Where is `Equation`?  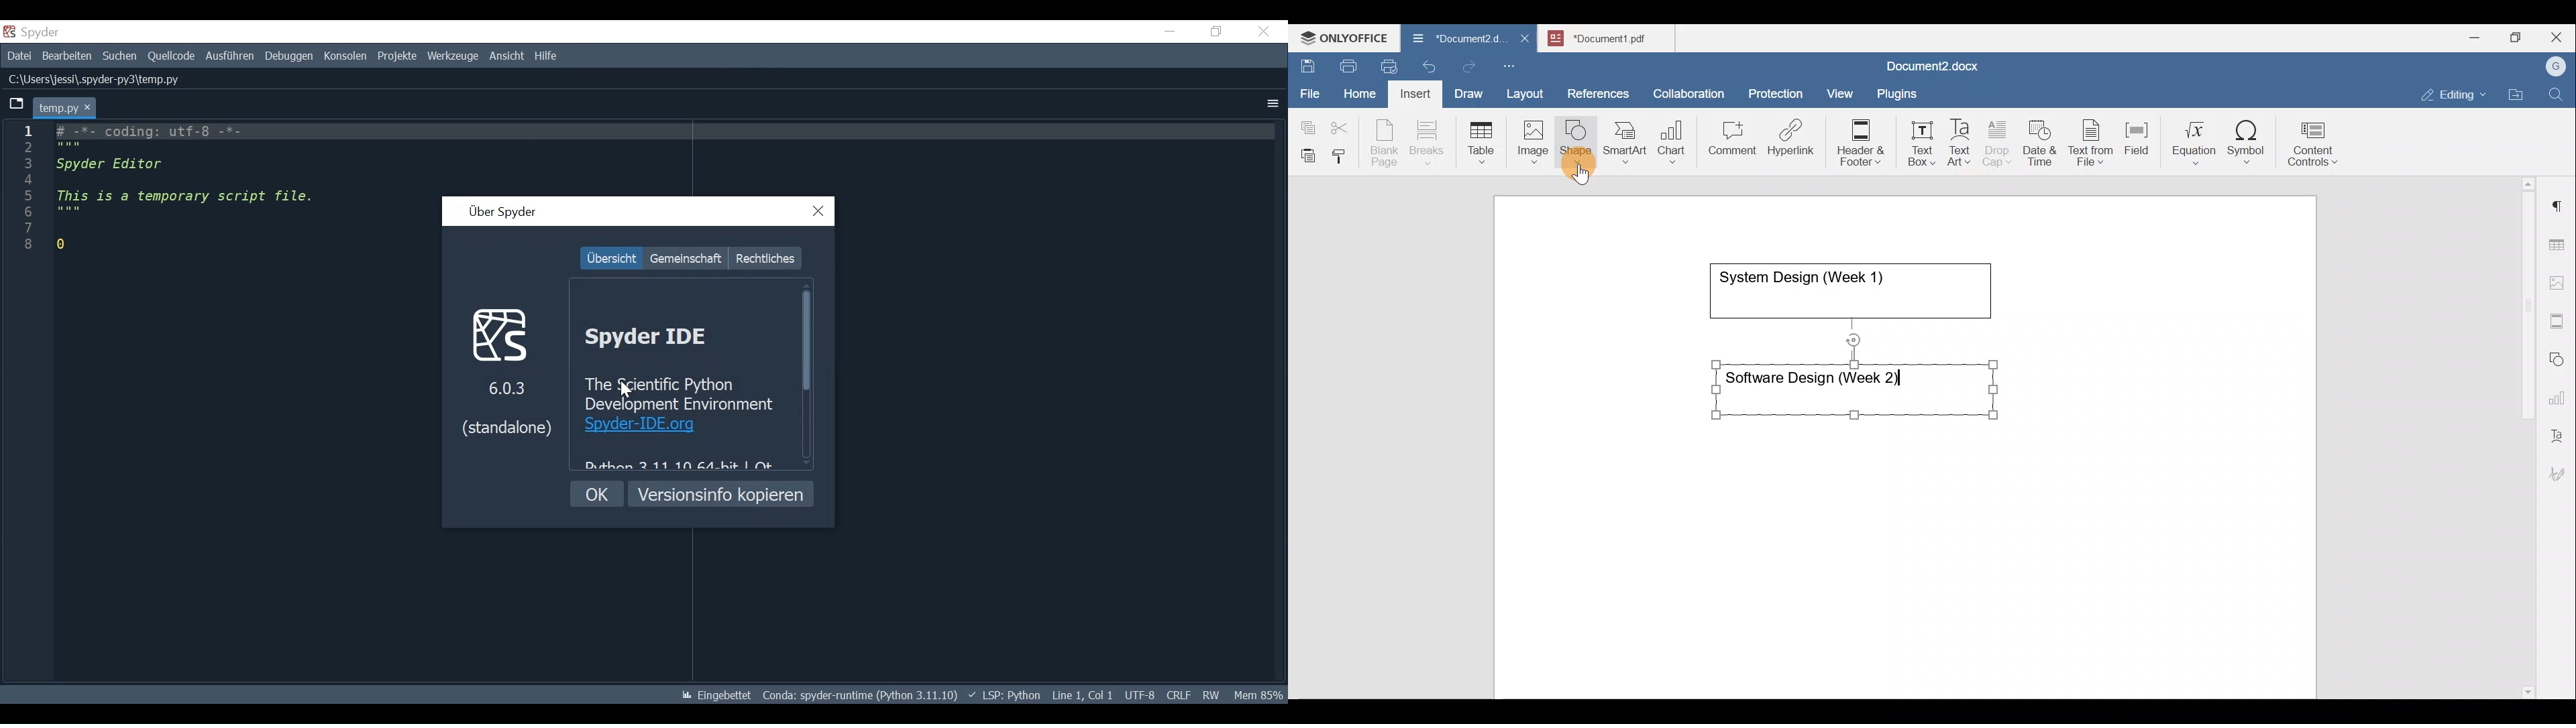
Equation is located at coordinates (2197, 142).